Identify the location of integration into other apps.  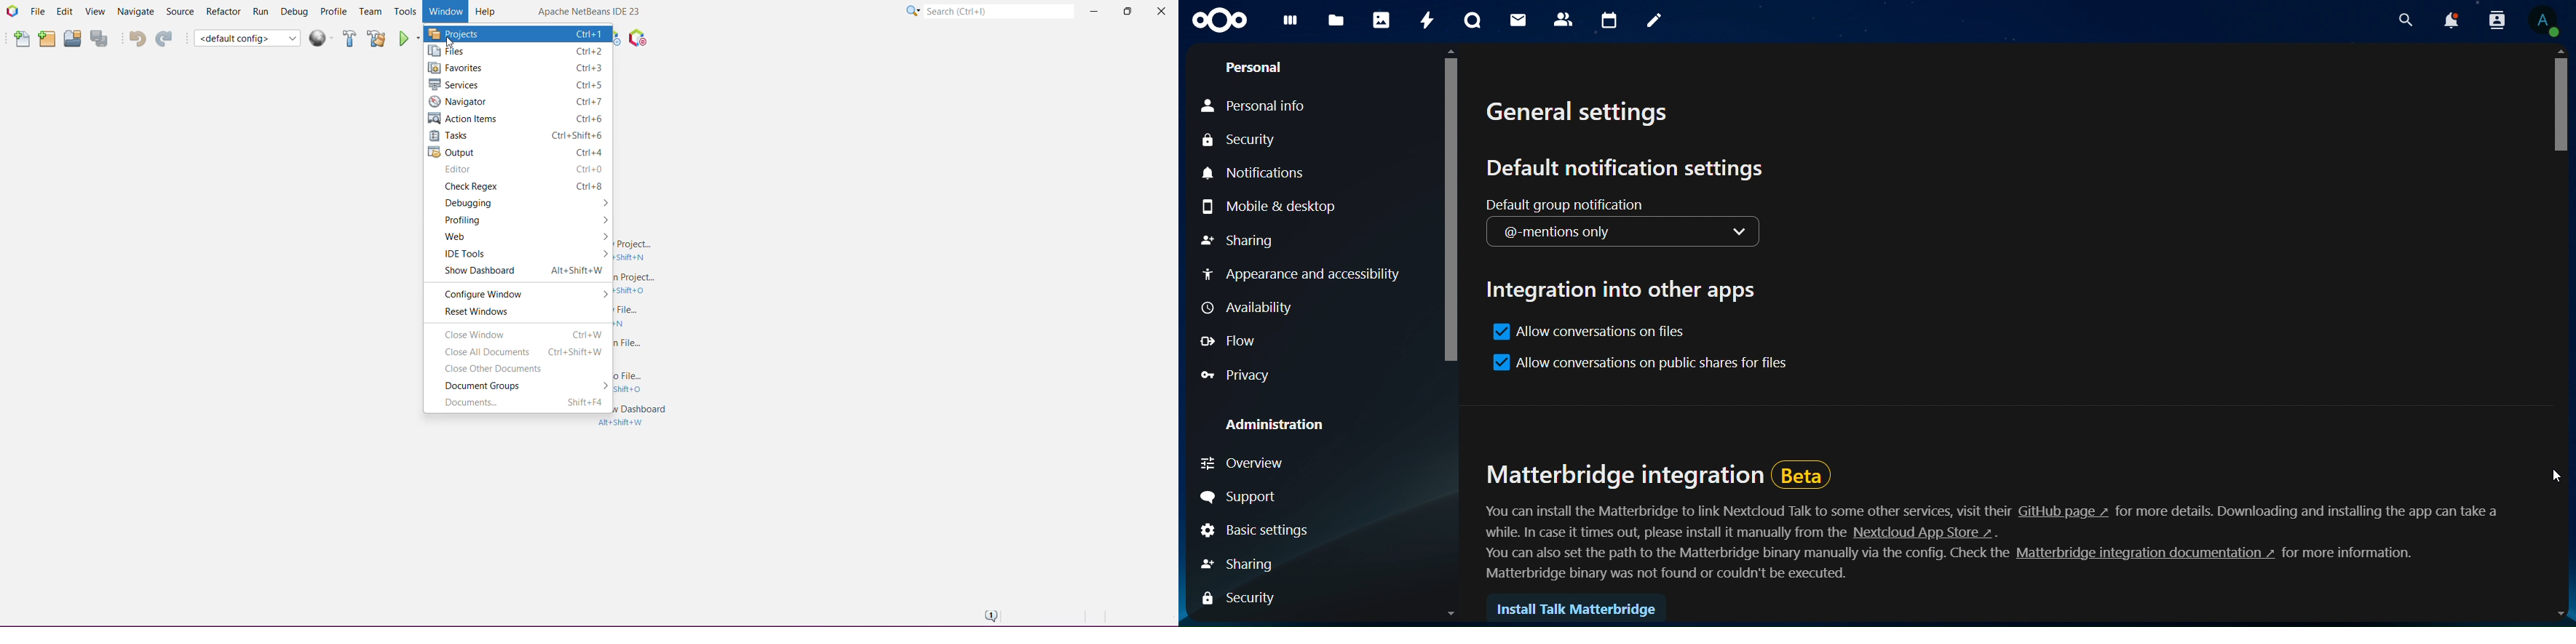
(1625, 289).